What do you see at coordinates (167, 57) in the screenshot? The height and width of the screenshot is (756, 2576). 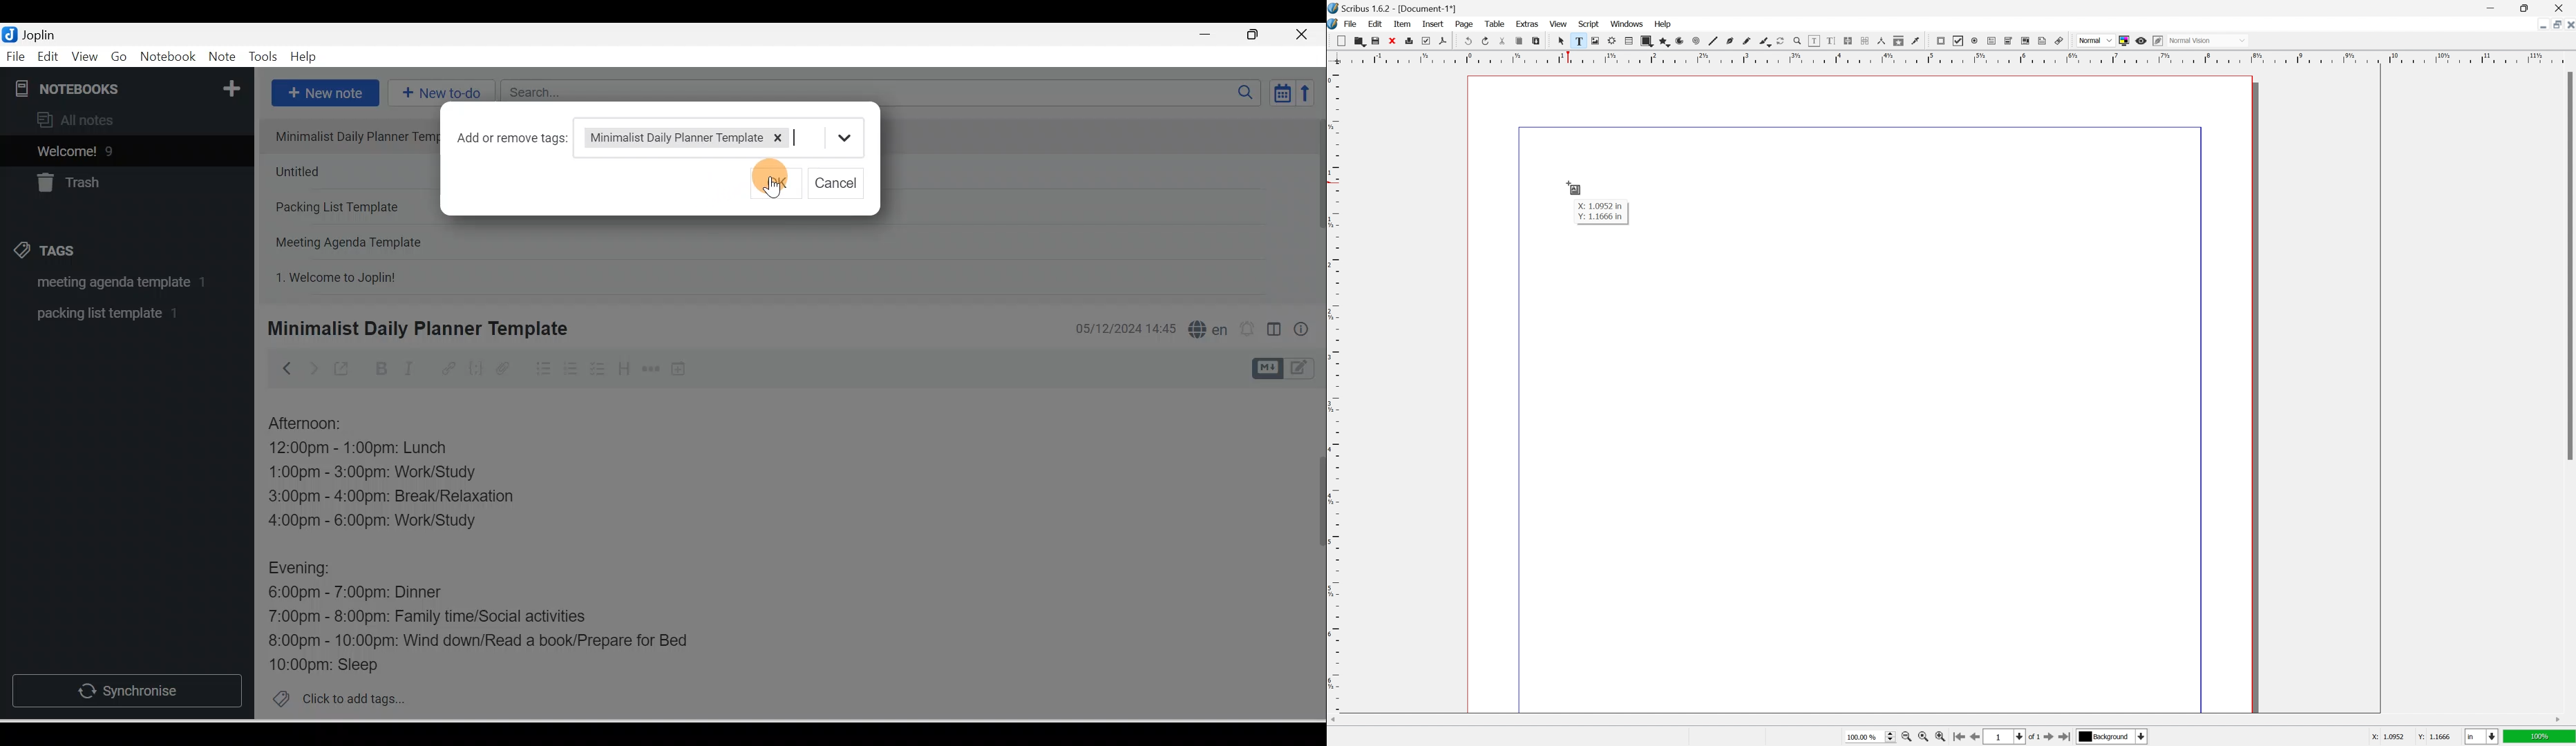 I see `Notebook` at bounding box center [167, 57].